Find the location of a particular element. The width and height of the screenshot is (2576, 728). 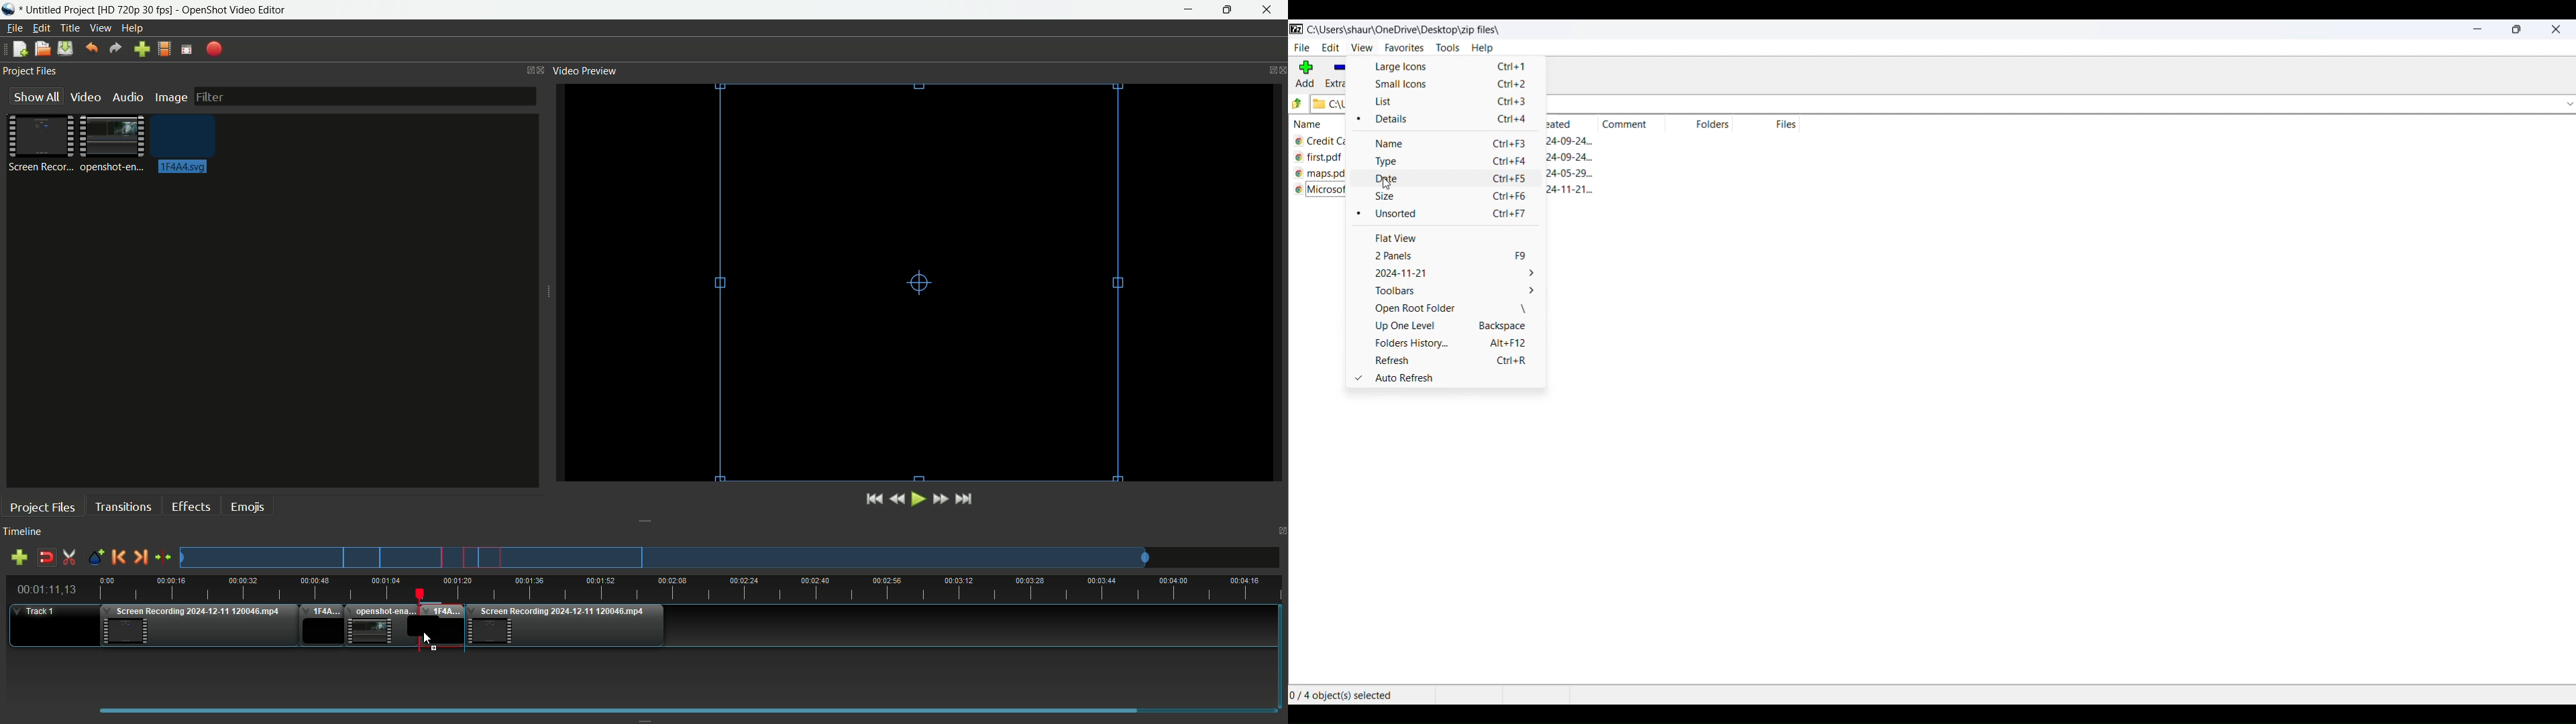

name is located at coordinates (1446, 142).